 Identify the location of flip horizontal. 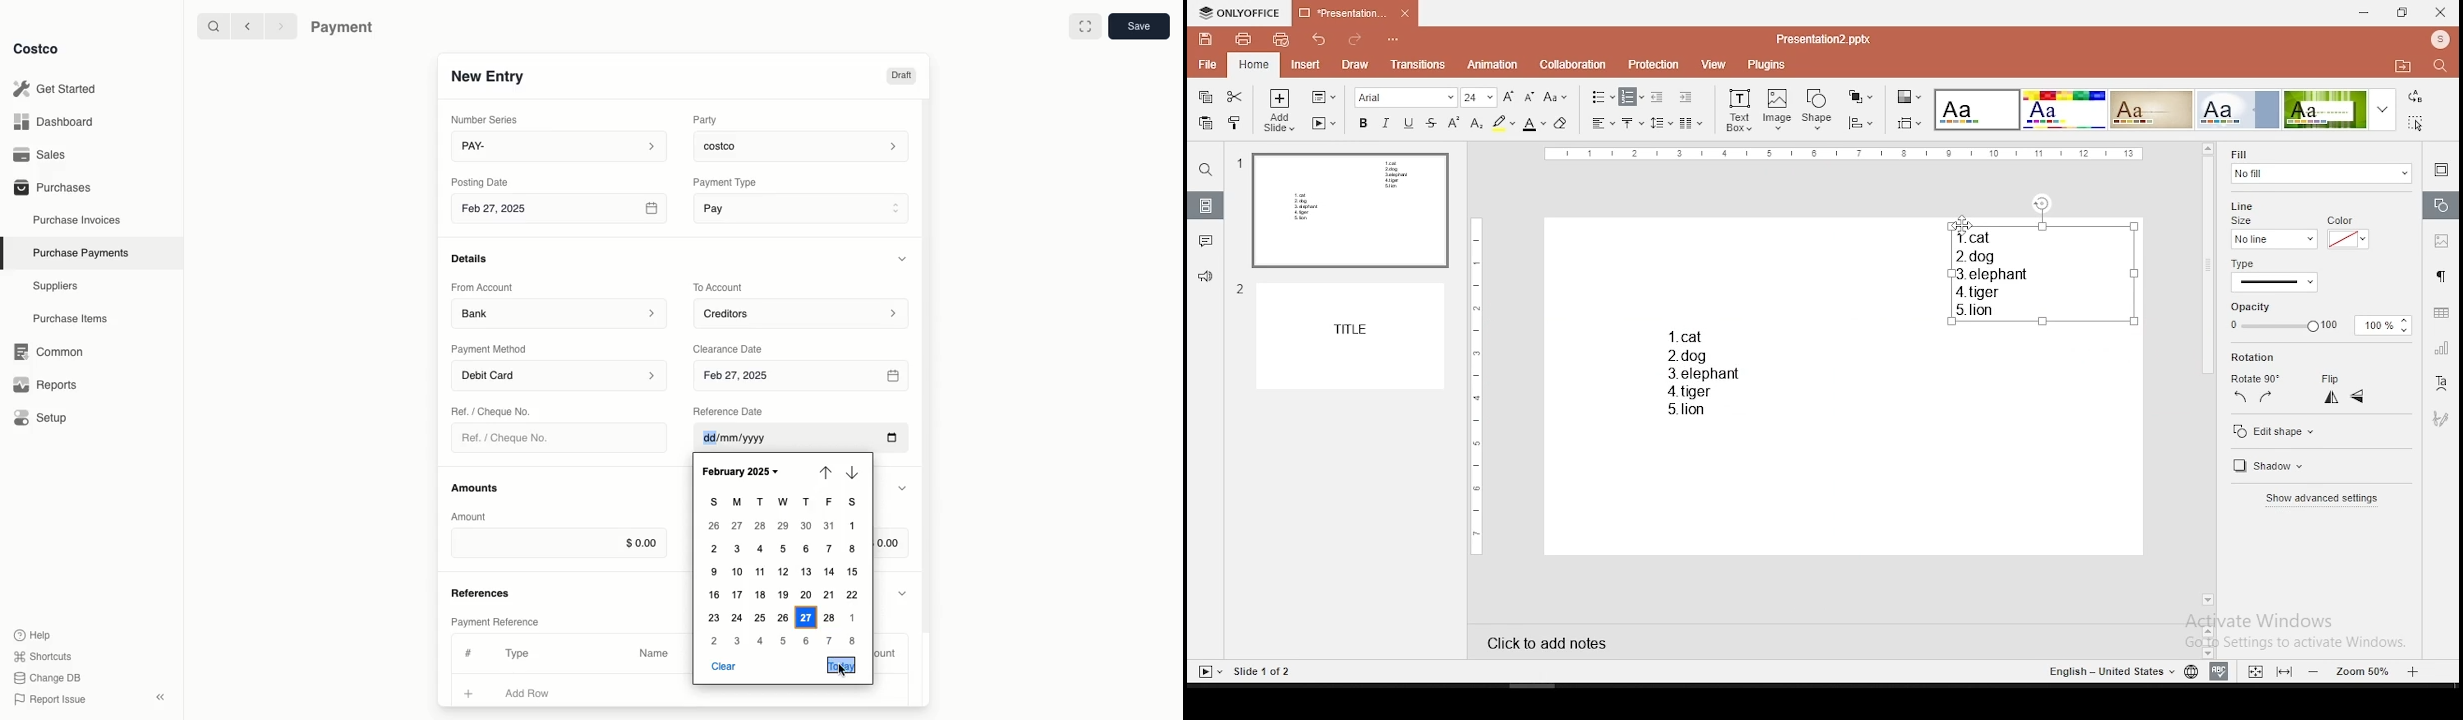
(2358, 397).